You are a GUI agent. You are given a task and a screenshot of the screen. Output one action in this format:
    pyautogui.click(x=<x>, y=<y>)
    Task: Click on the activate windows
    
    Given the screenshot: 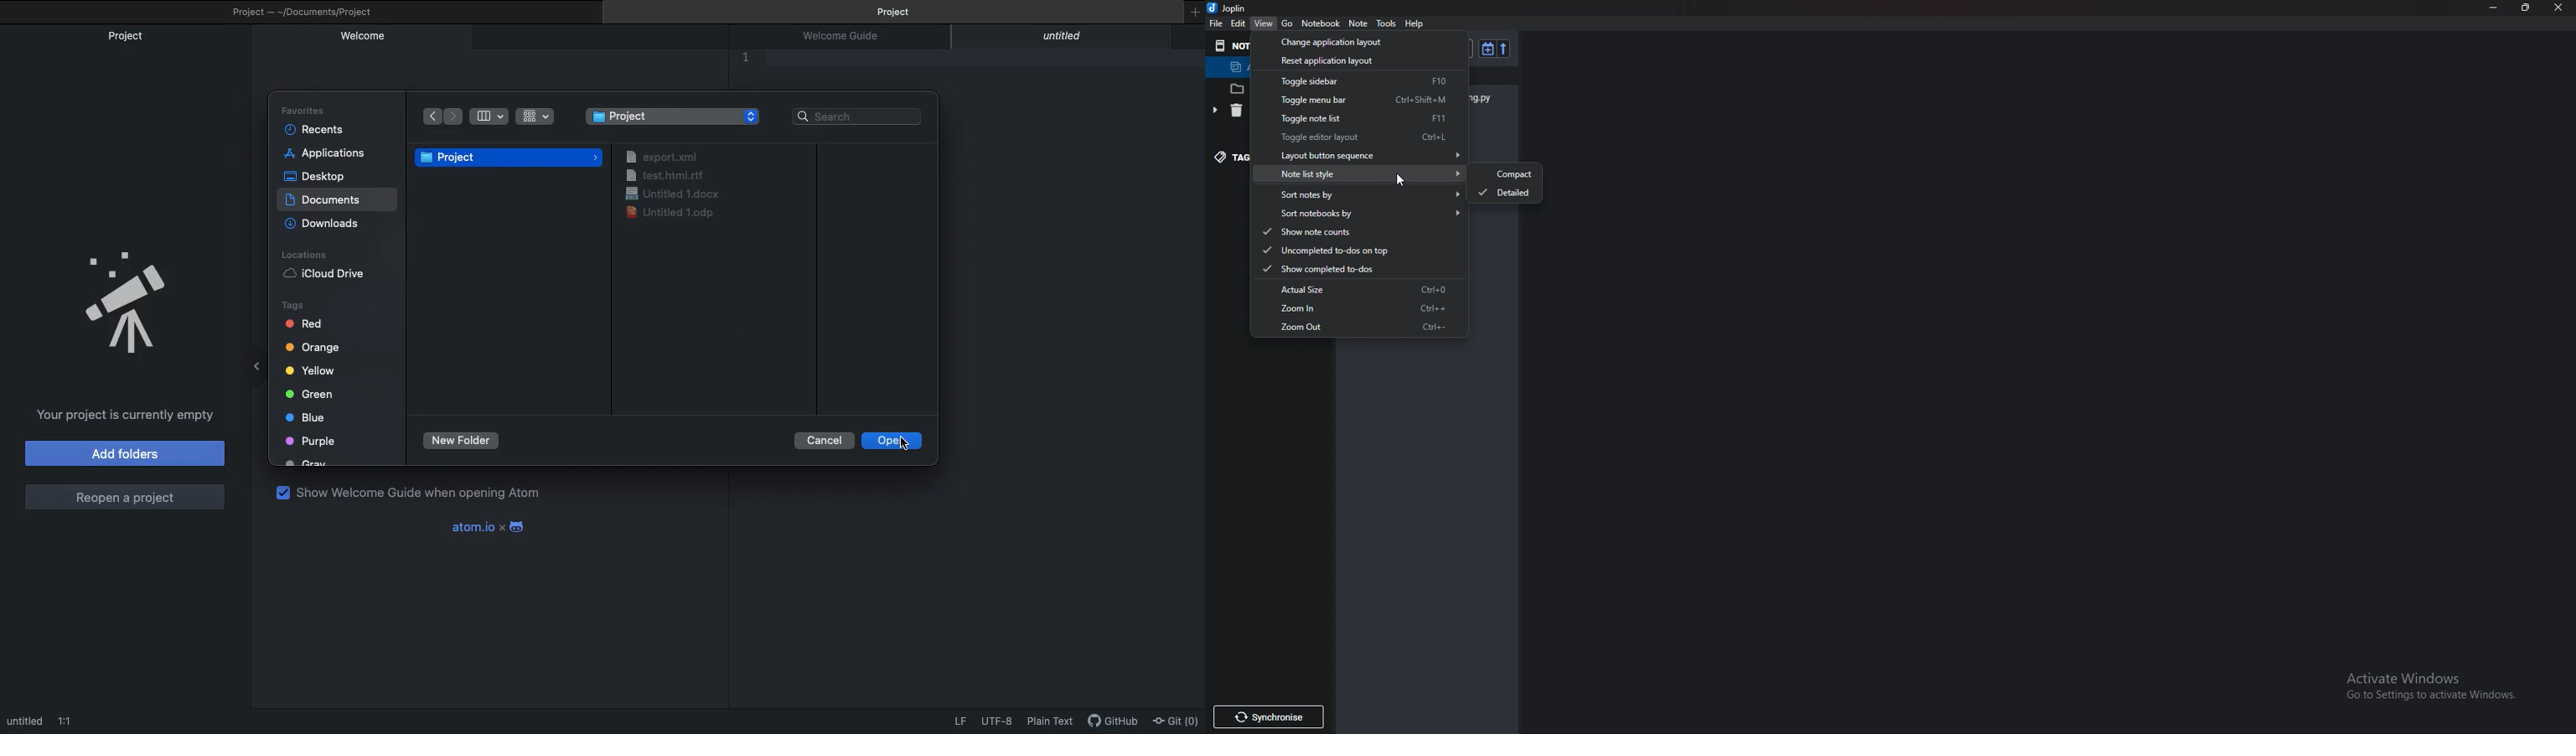 What is the action you would take?
    pyautogui.click(x=2435, y=688)
    